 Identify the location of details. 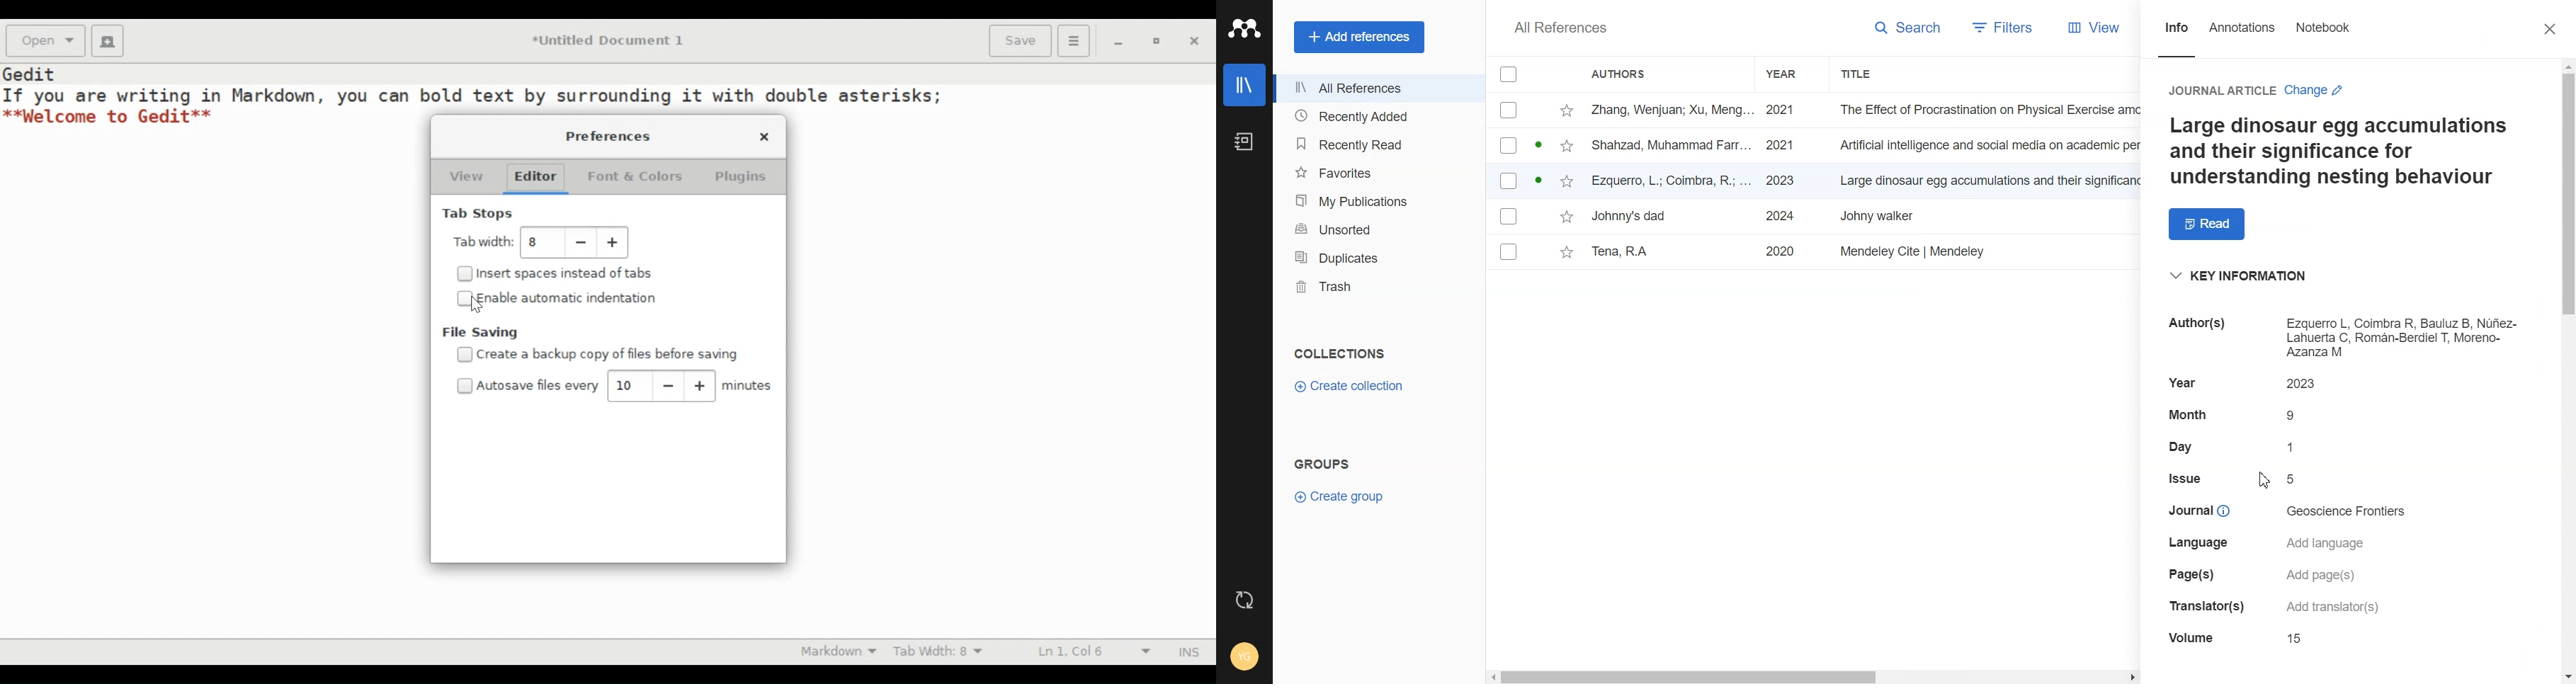
(2195, 323).